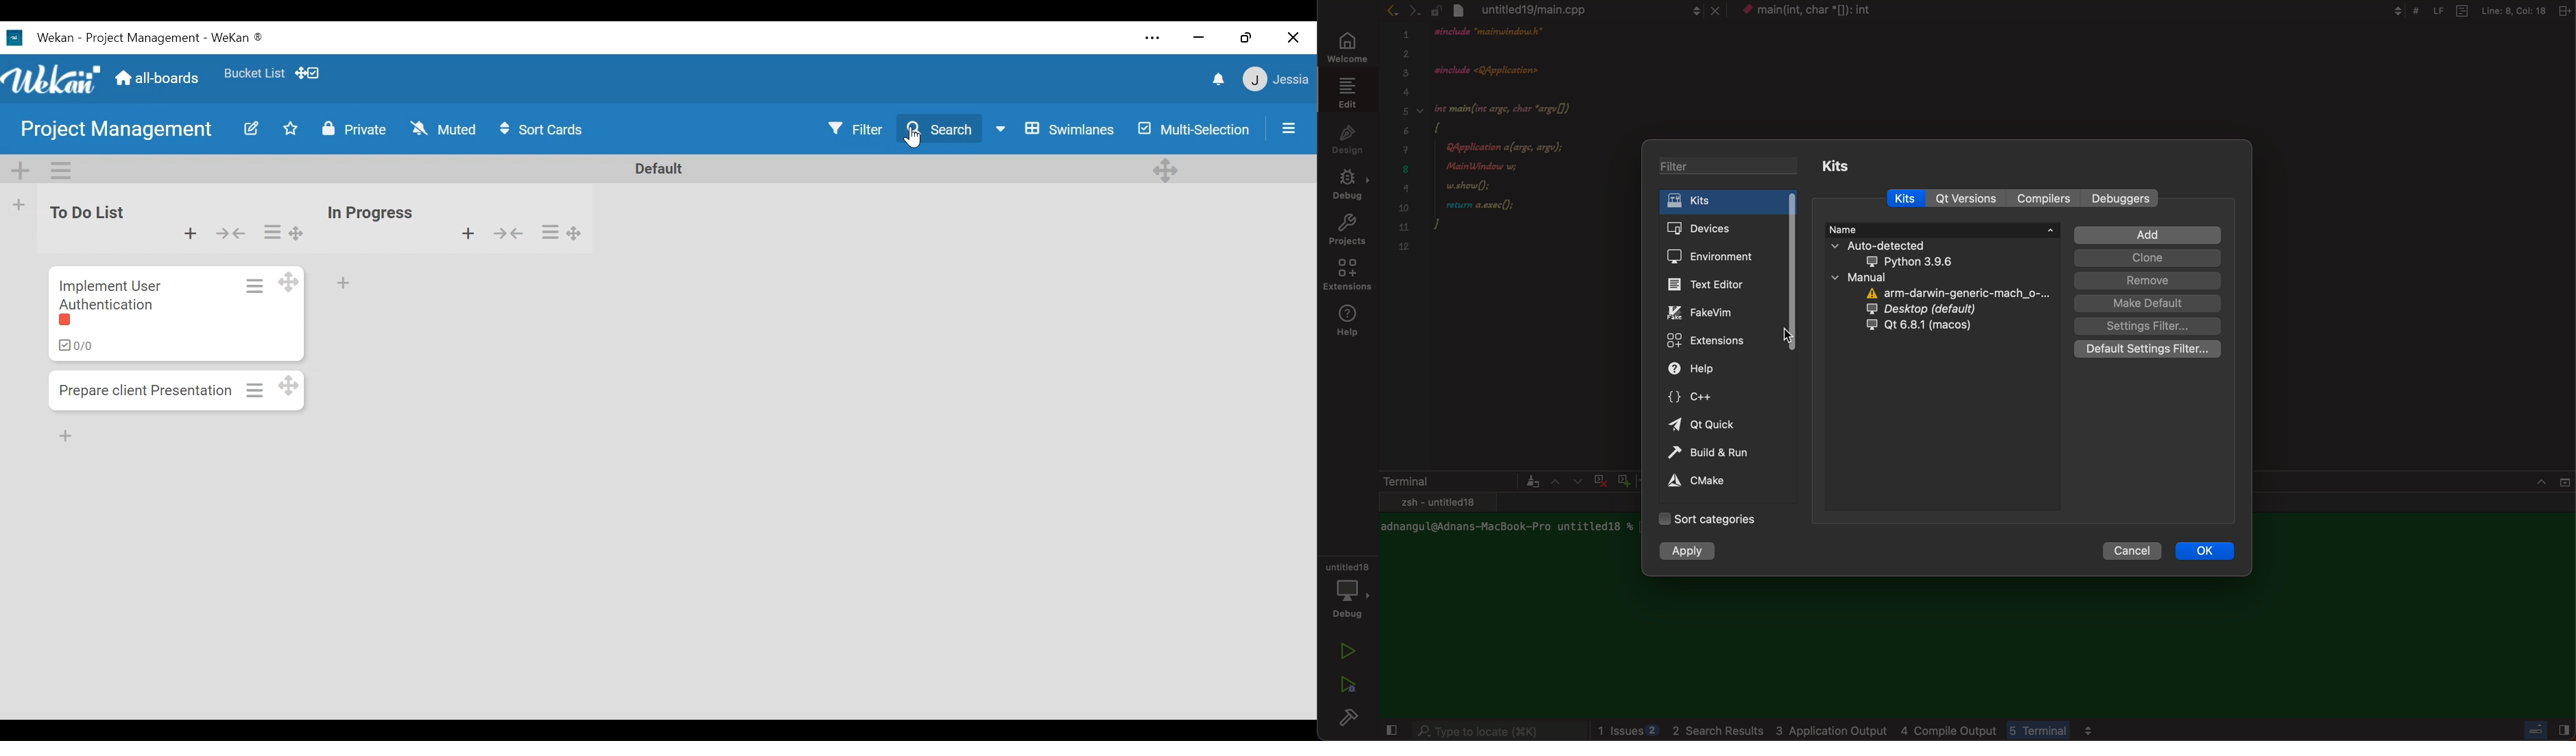 This screenshot has width=2576, height=756. Describe the element at coordinates (2135, 552) in the screenshot. I see `cancel` at that location.